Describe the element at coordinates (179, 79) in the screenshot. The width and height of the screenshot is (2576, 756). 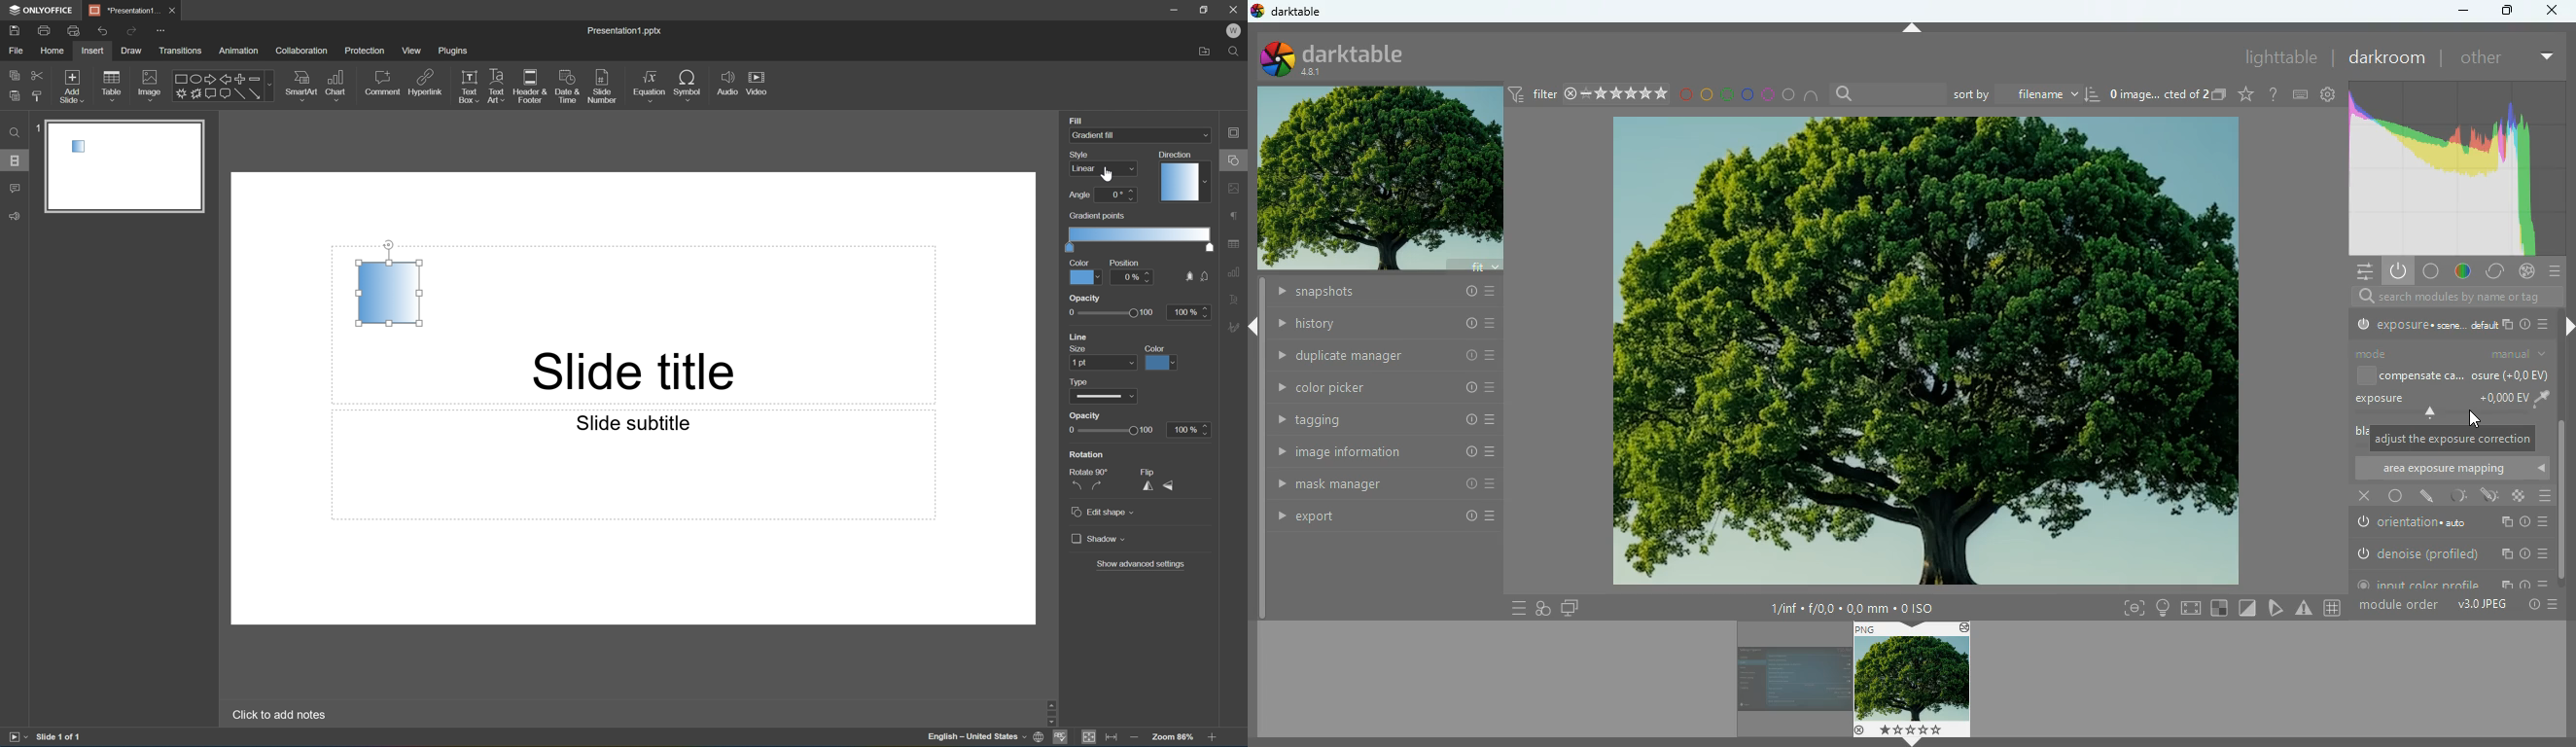
I see `Rectangle` at that location.